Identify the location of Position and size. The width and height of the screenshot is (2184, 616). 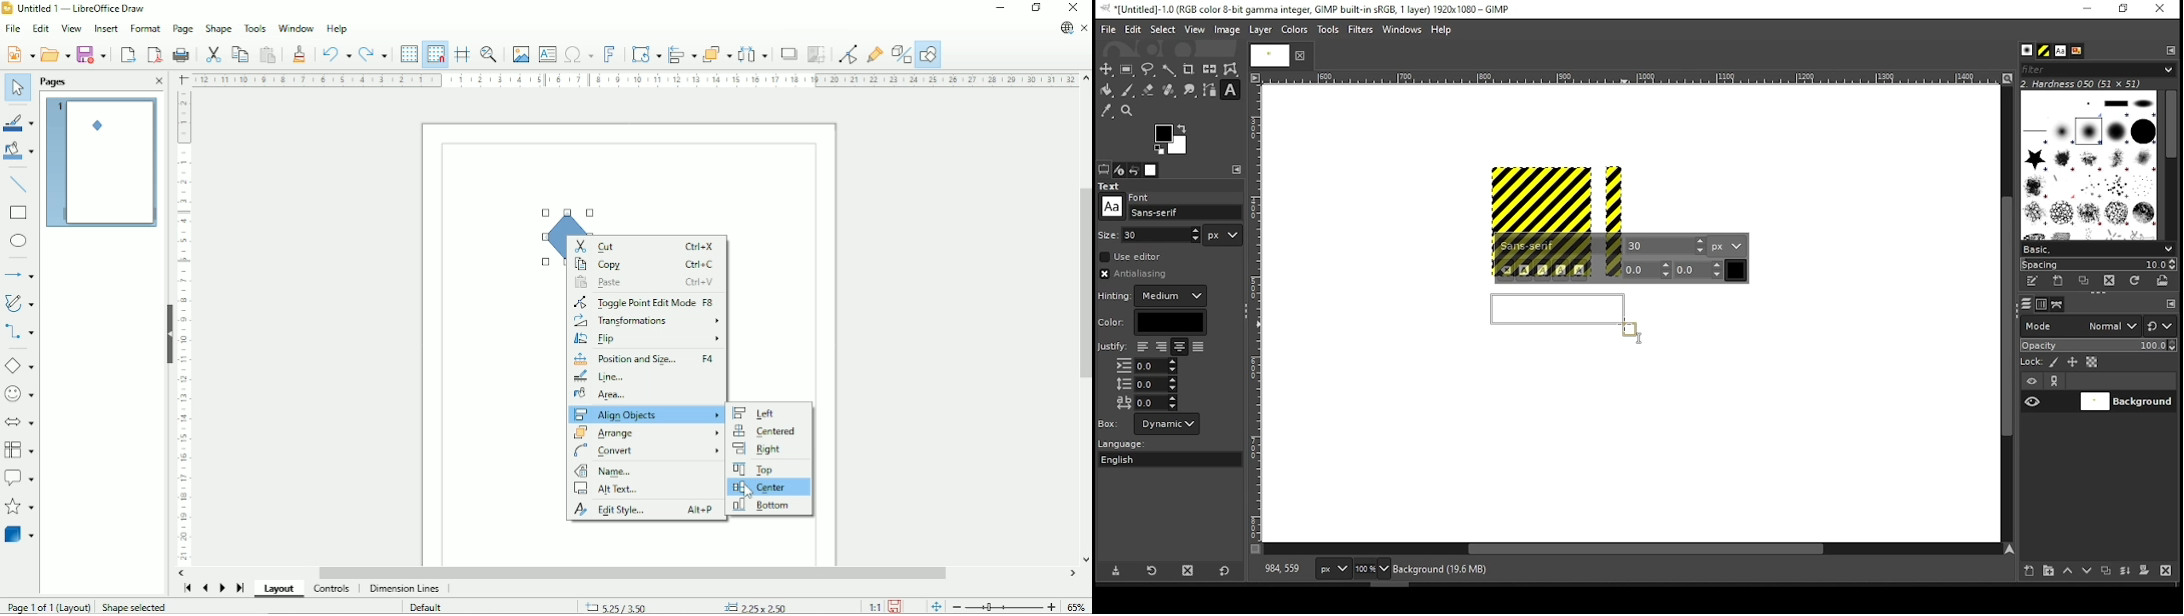
(647, 359).